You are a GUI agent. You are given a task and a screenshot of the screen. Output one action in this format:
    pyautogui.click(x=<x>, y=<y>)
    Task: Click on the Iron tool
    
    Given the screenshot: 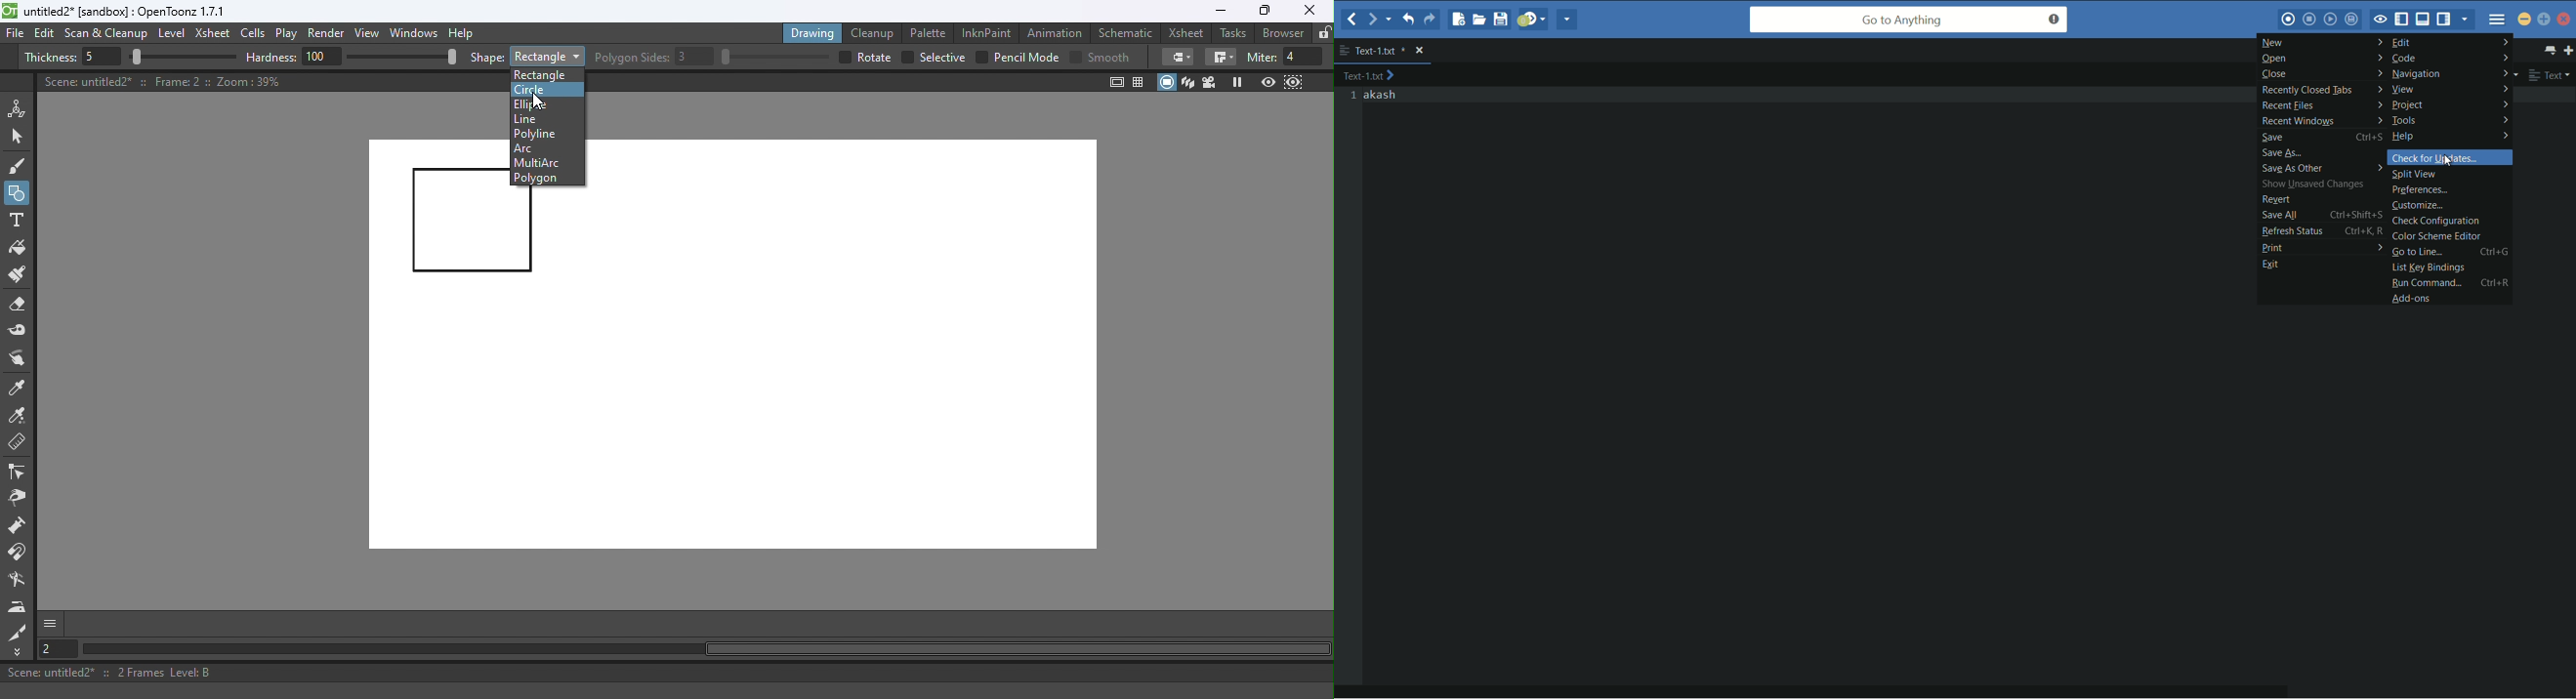 What is the action you would take?
    pyautogui.click(x=20, y=606)
    